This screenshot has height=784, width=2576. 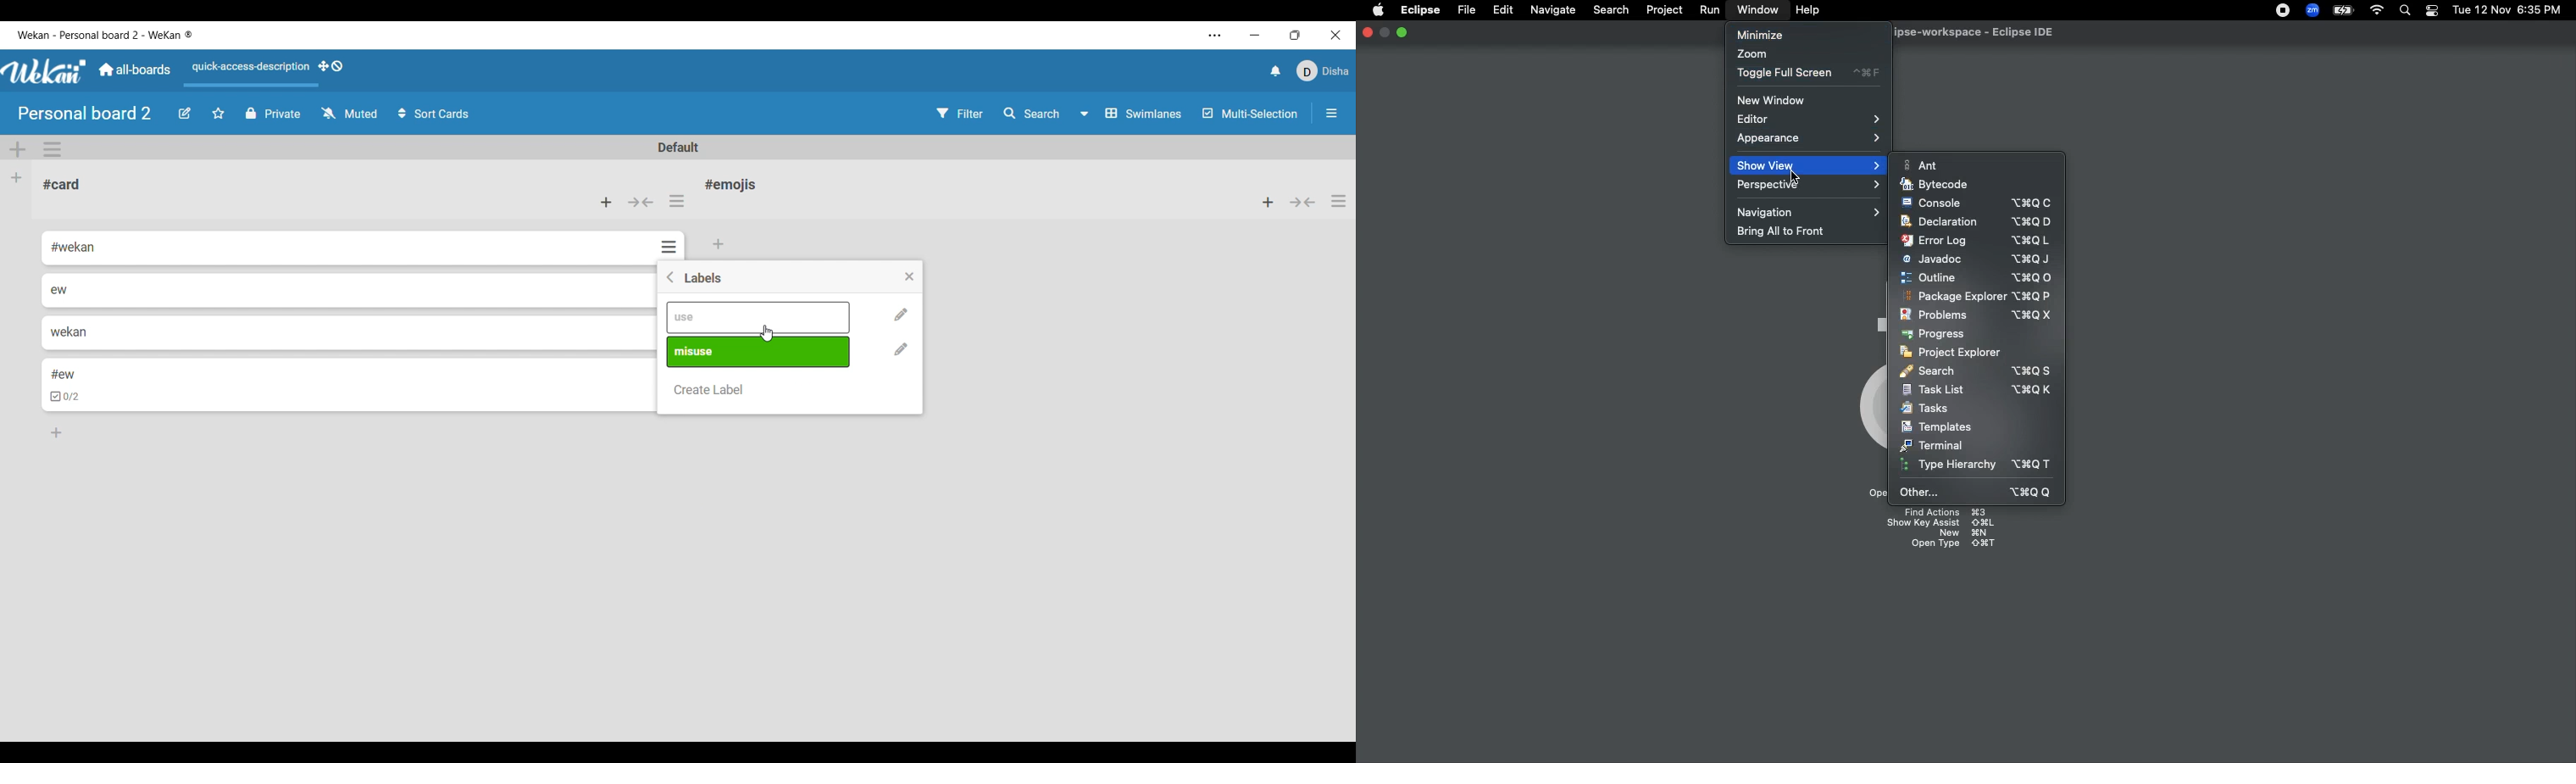 I want to click on Filter settings, so click(x=960, y=113).